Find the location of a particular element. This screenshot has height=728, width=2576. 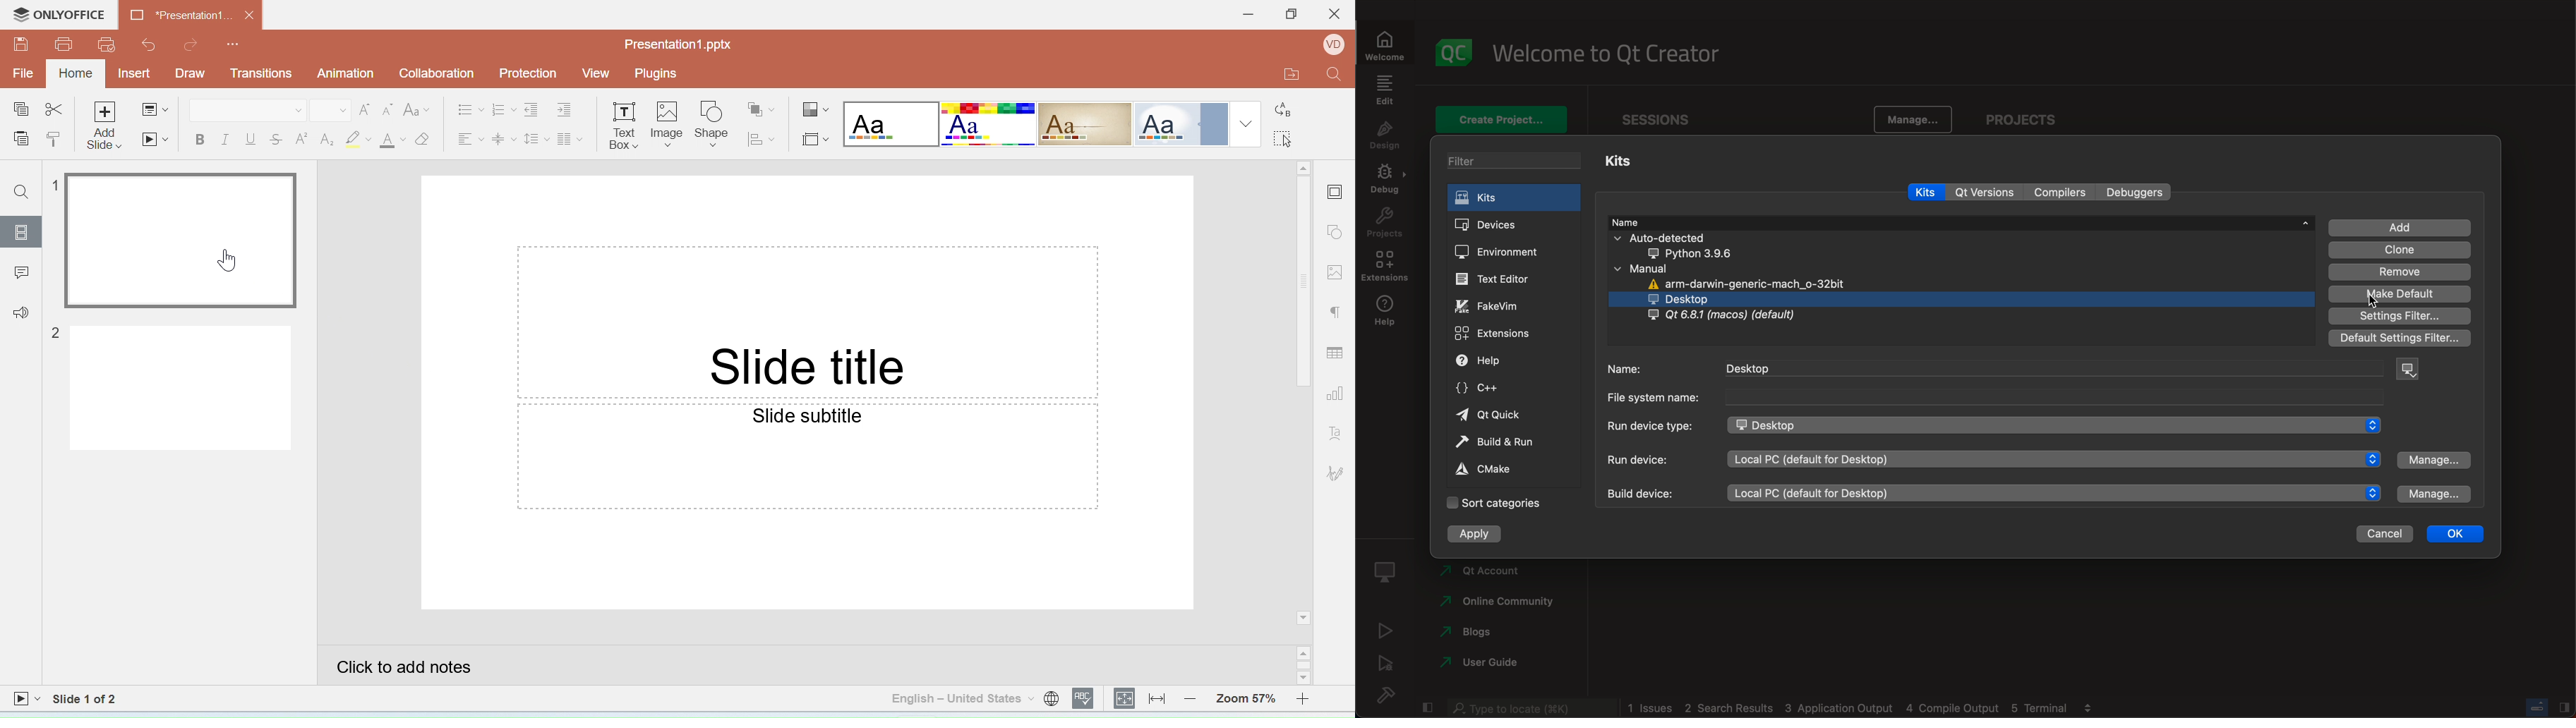

welcome to qt creator is located at coordinates (1604, 51).